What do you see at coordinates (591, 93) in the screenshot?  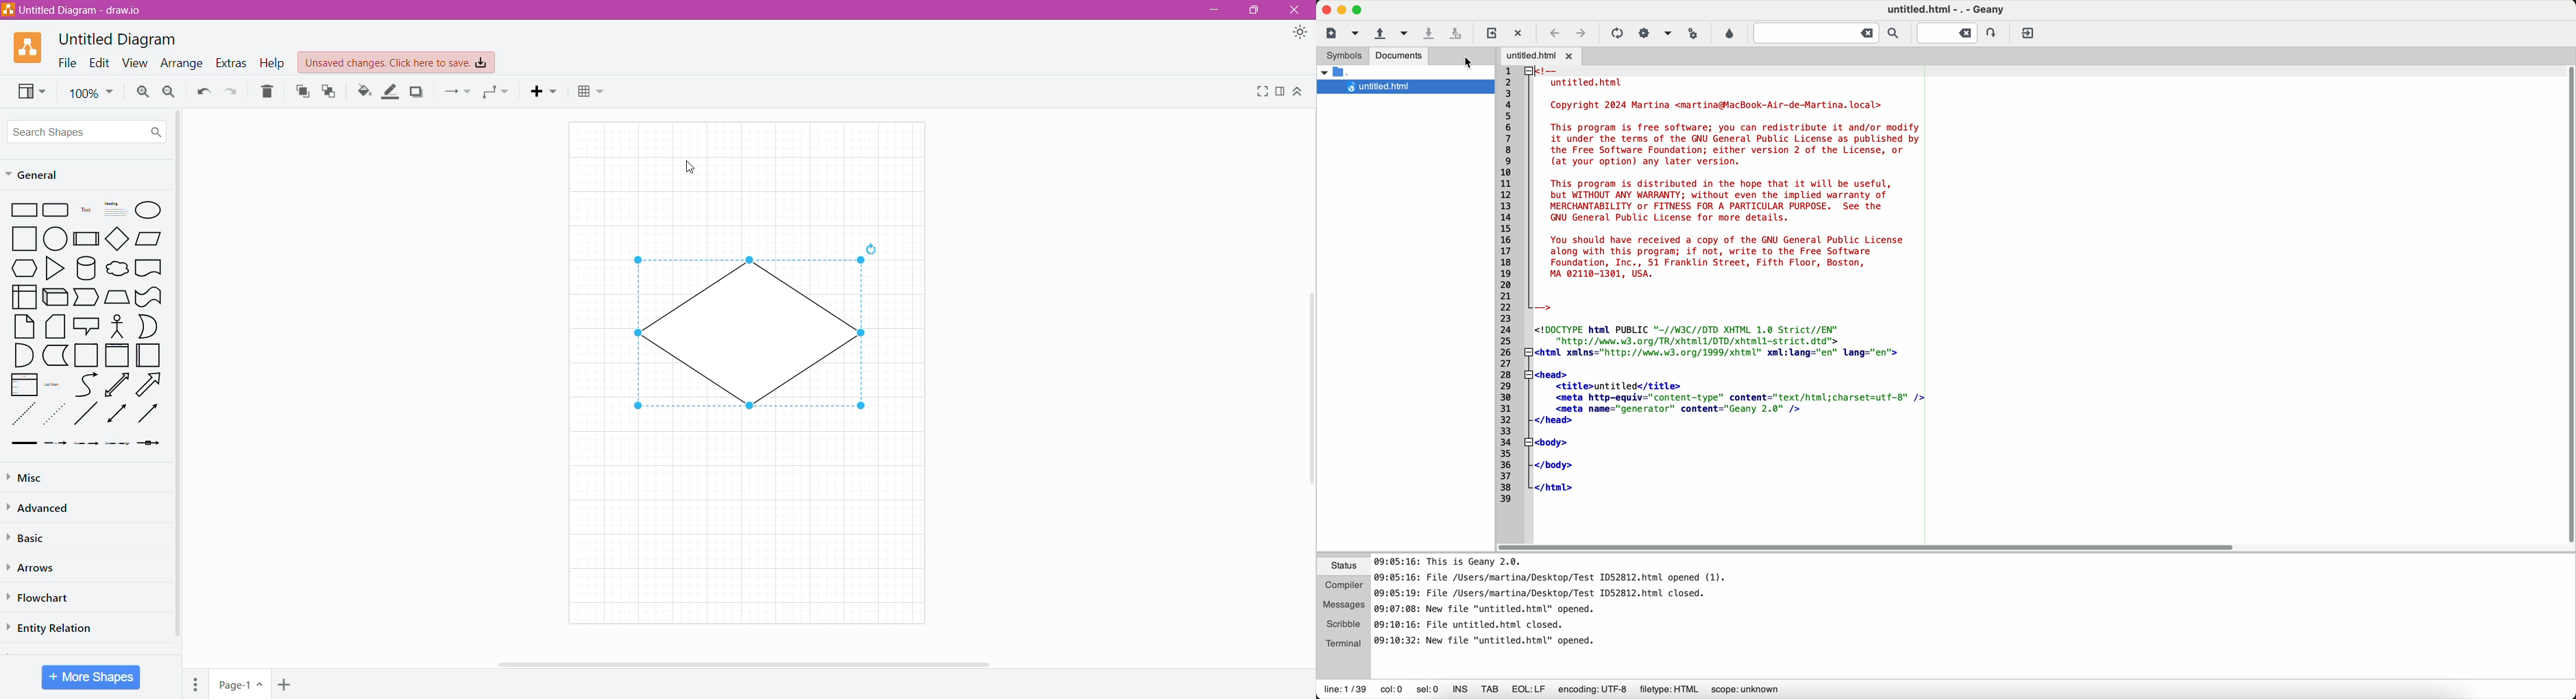 I see `Table` at bounding box center [591, 93].